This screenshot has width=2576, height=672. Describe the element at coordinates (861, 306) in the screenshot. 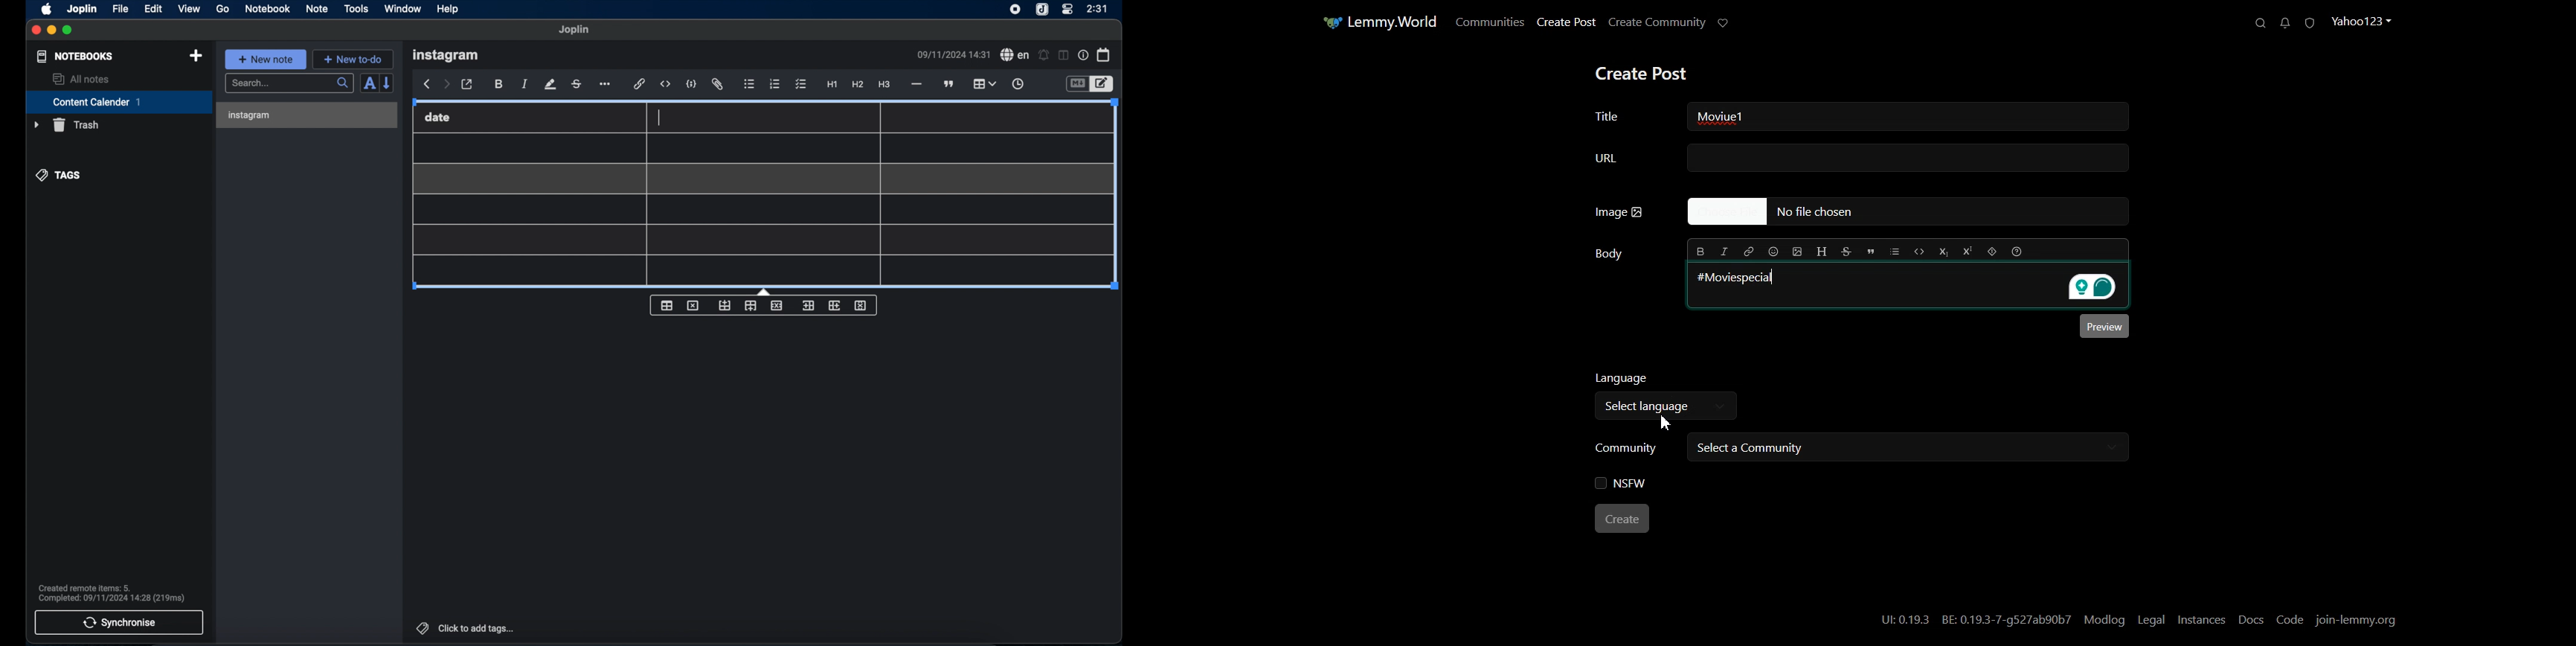

I see `delete column` at that location.